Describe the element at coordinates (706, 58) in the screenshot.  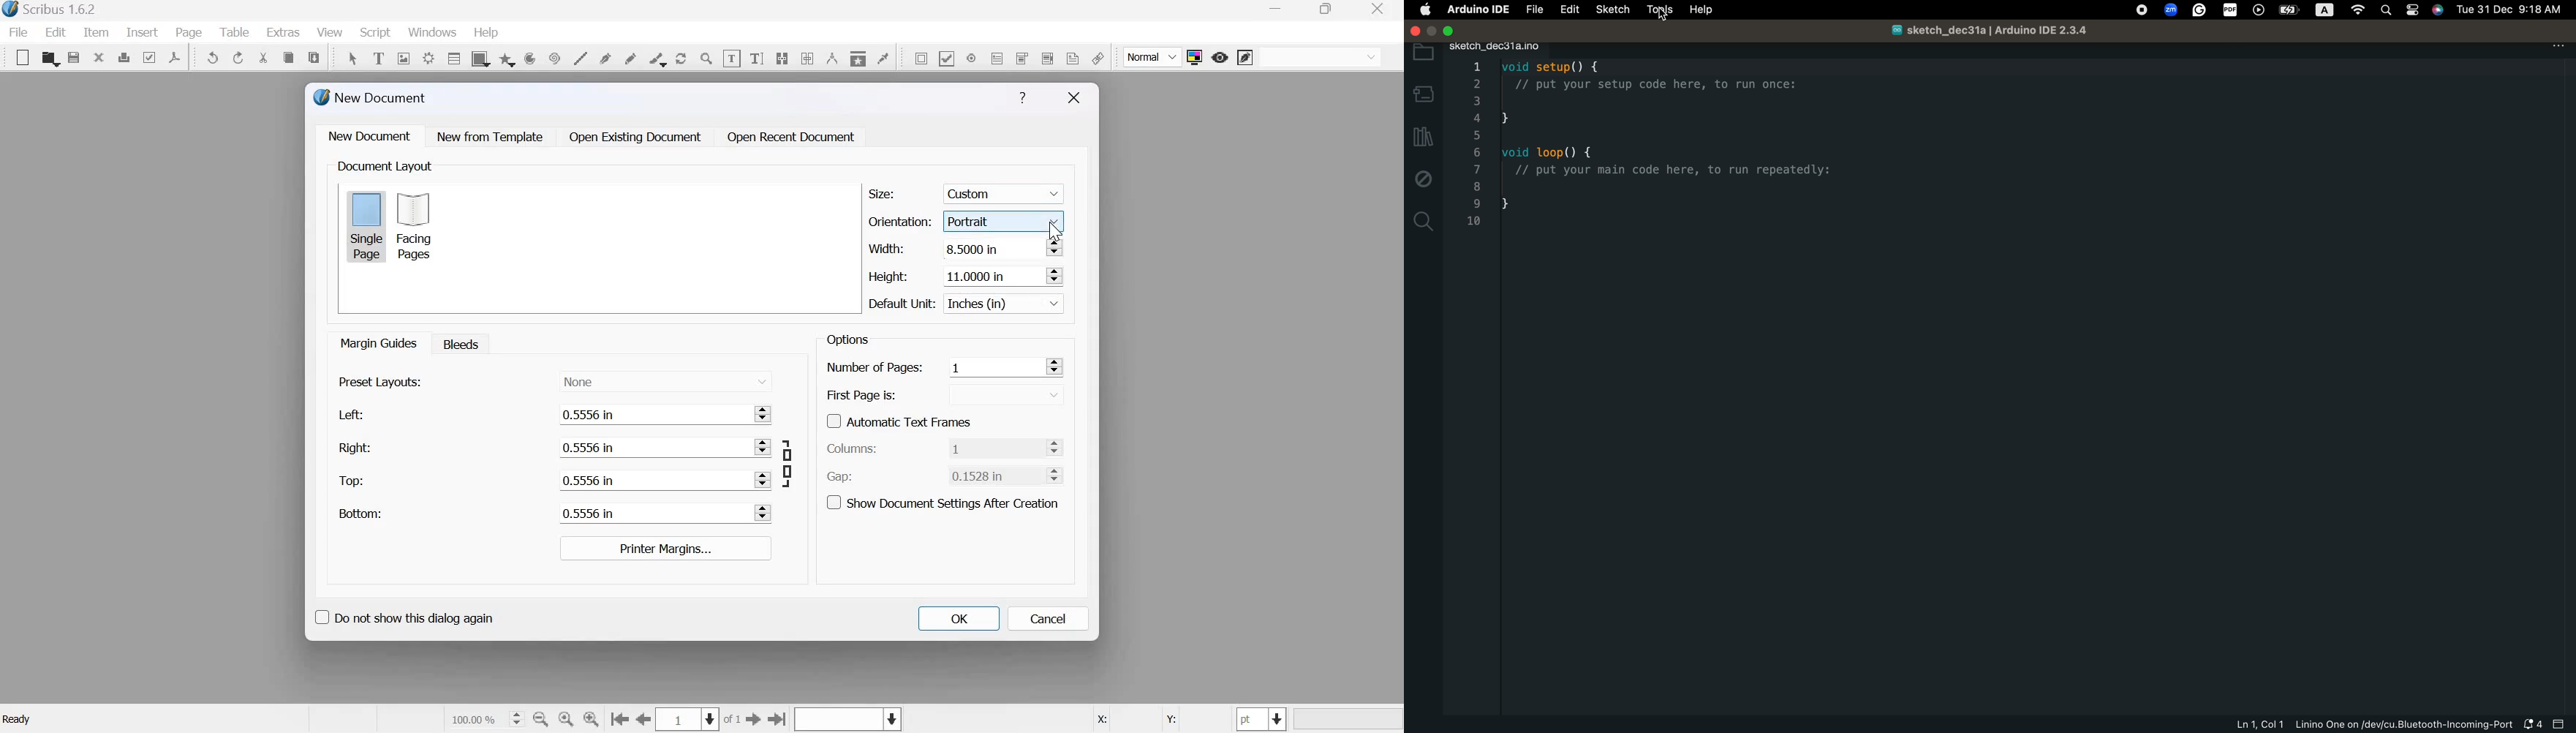
I see `Zoom in or zoom out` at that location.